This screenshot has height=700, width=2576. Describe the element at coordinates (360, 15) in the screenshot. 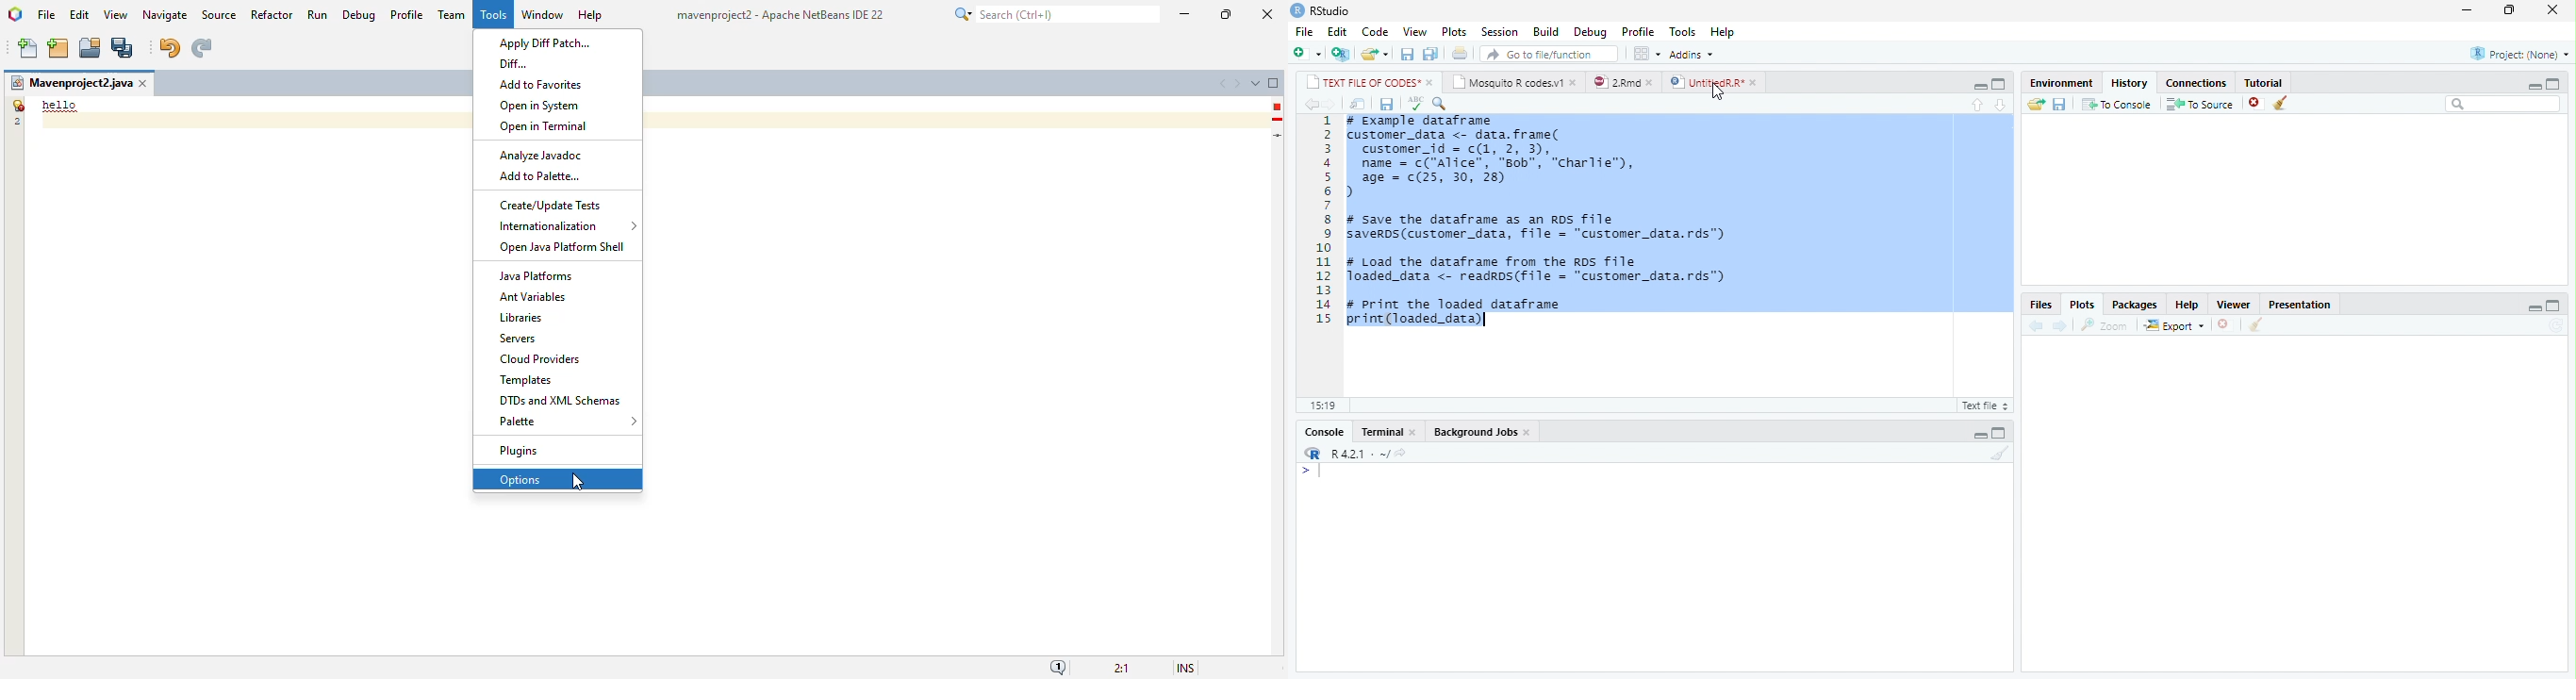

I see `debug` at that location.